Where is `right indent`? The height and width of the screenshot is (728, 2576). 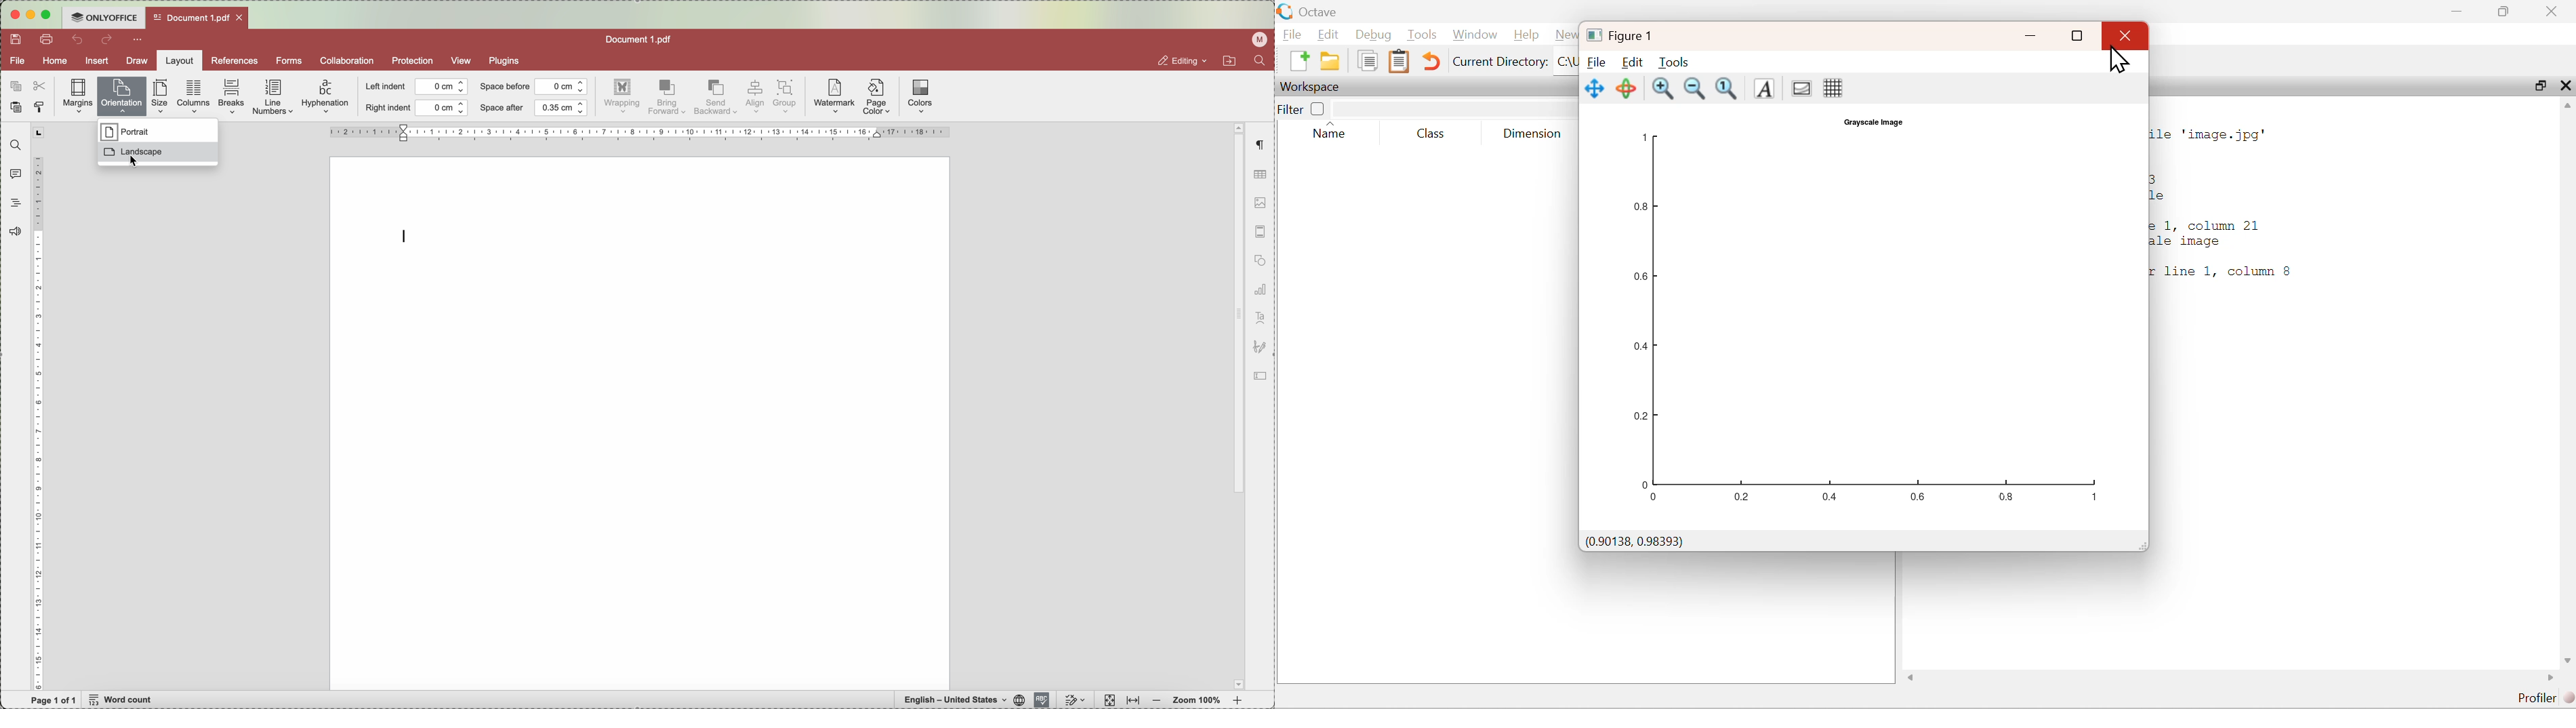 right indent is located at coordinates (416, 108).